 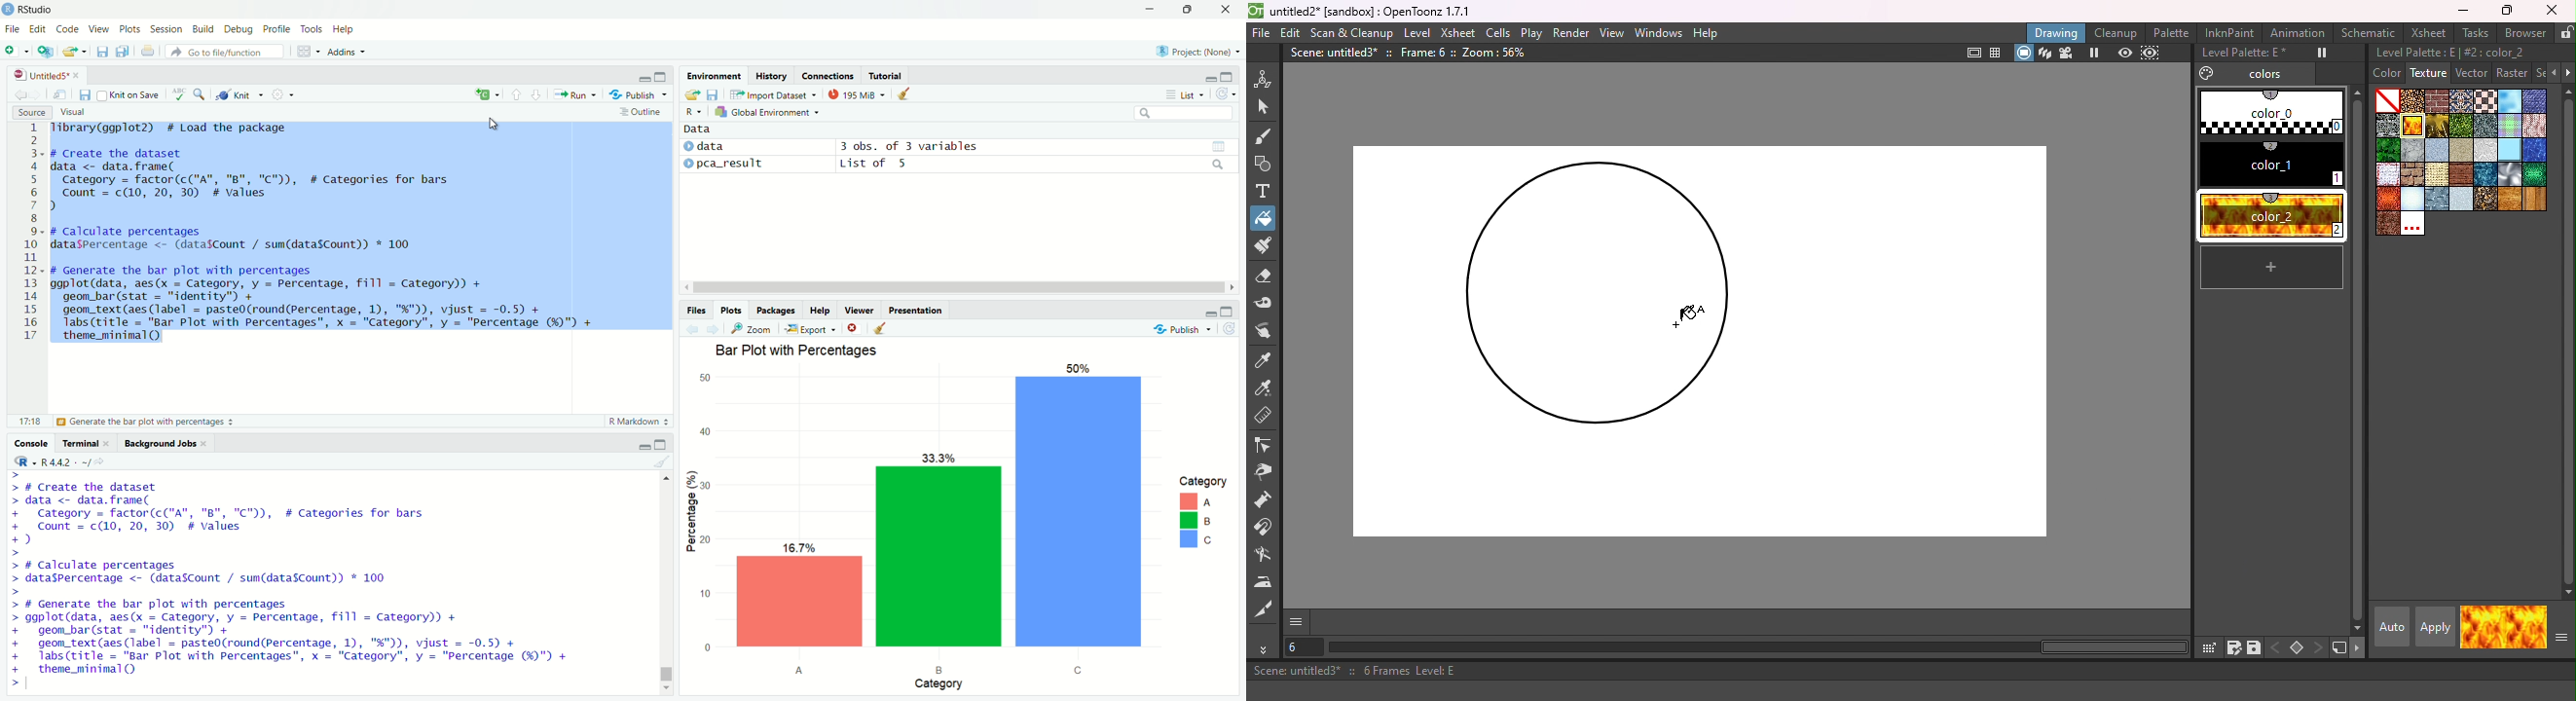 I want to click on Plots, so click(x=731, y=310).